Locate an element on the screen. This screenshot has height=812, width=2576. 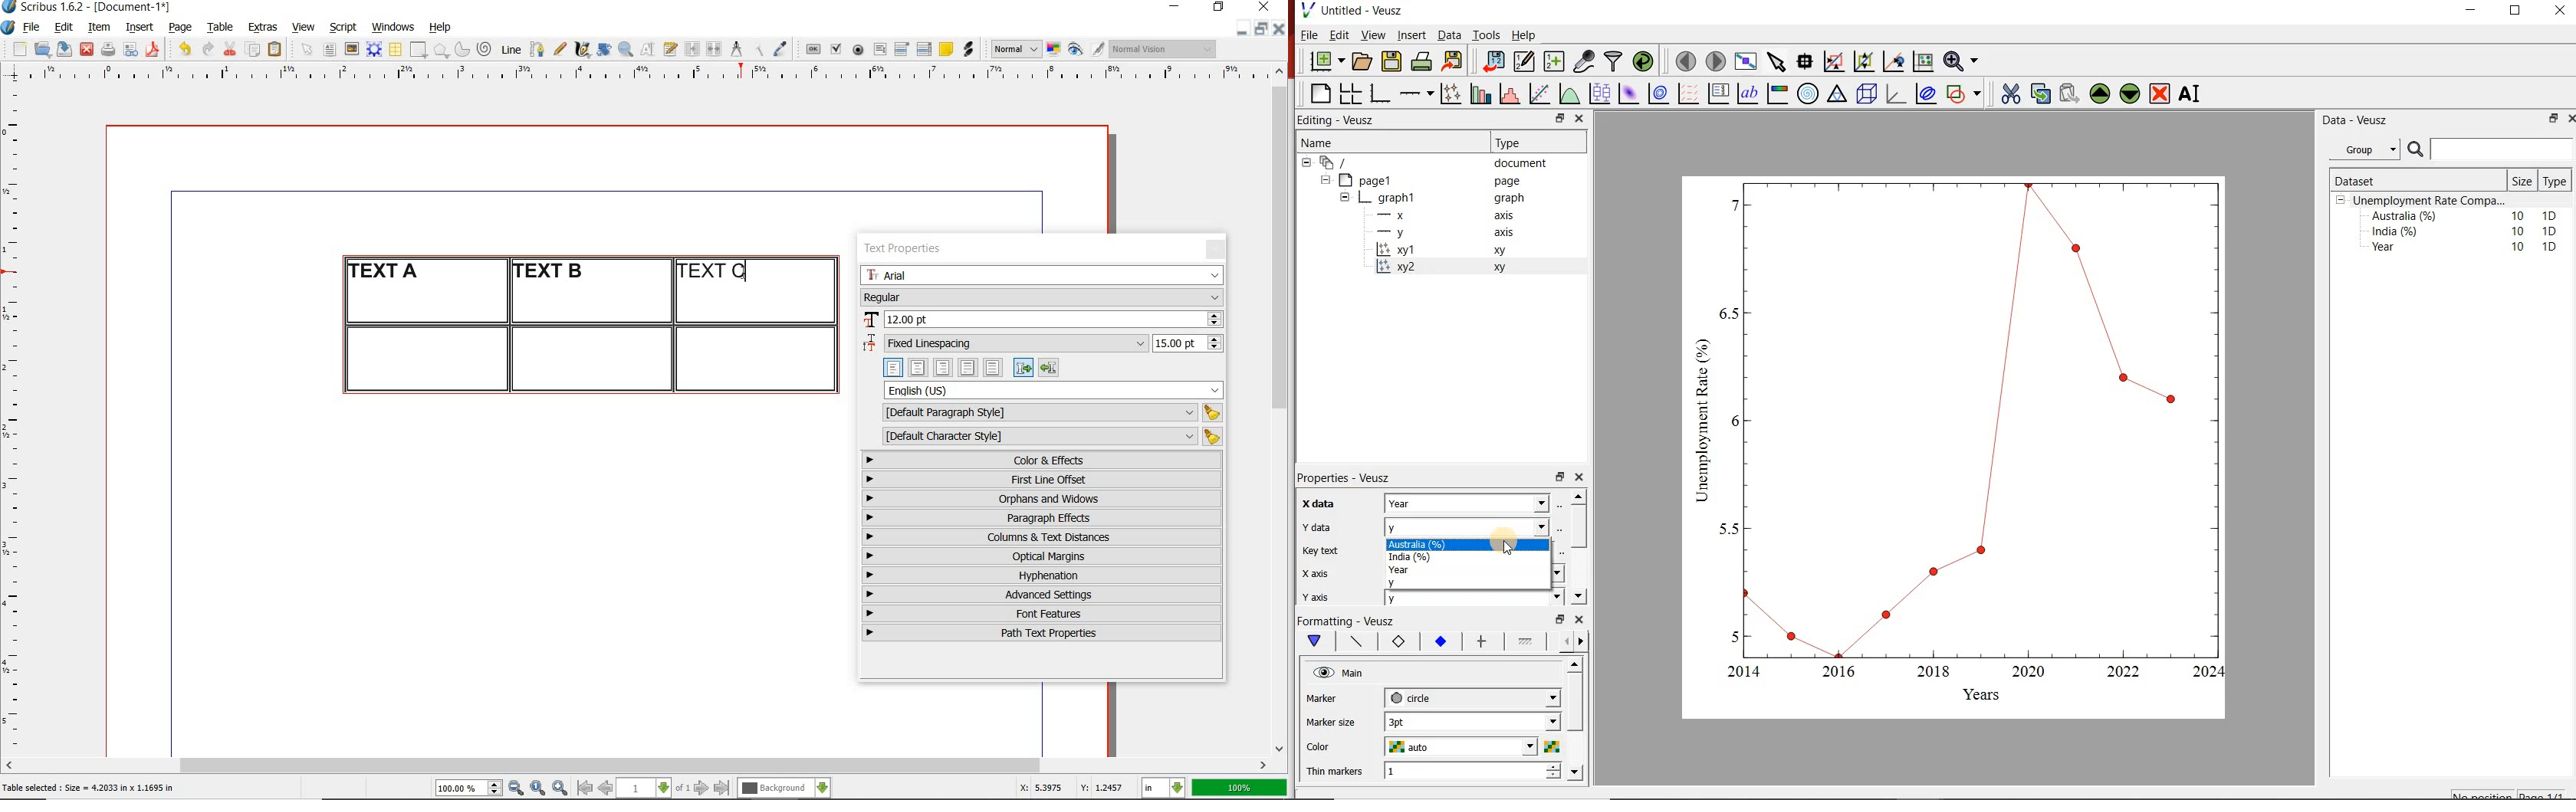
redo is located at coordinates (206, 48).